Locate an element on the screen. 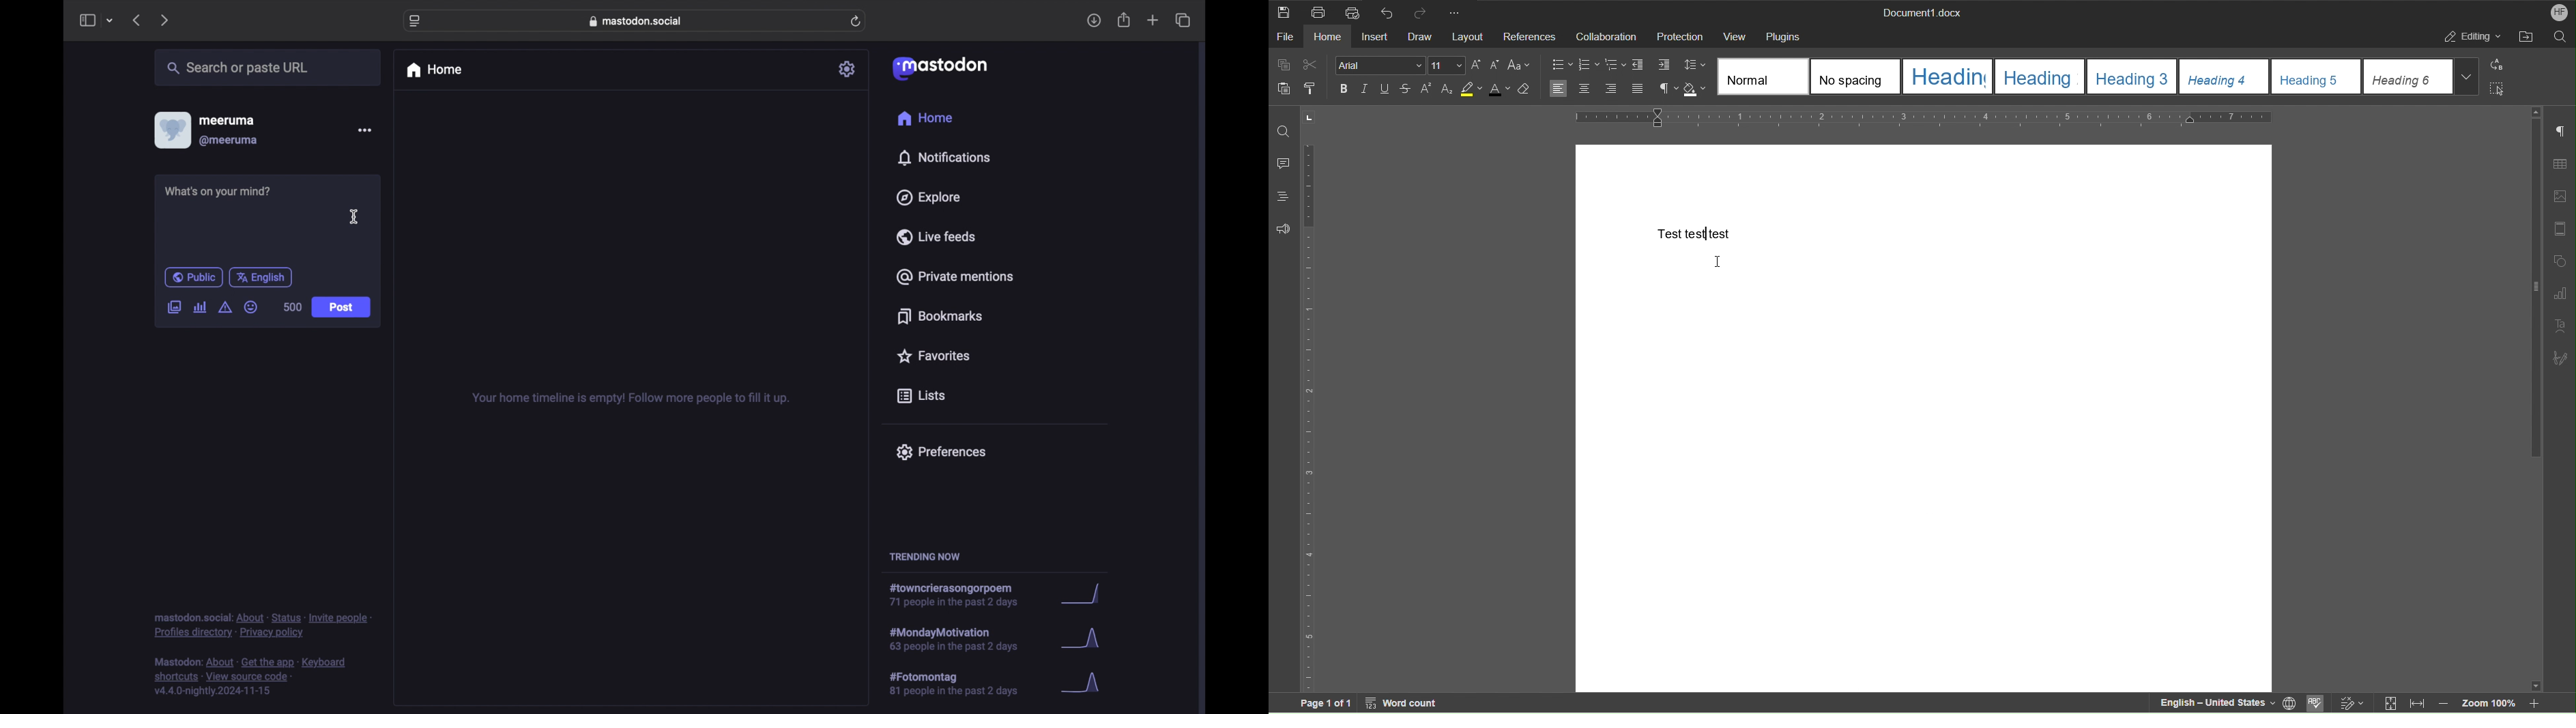 Image resolution: width=2576 pixels, height=728 pixels. Decrease Font Size is located at coordinates (1493, 66).